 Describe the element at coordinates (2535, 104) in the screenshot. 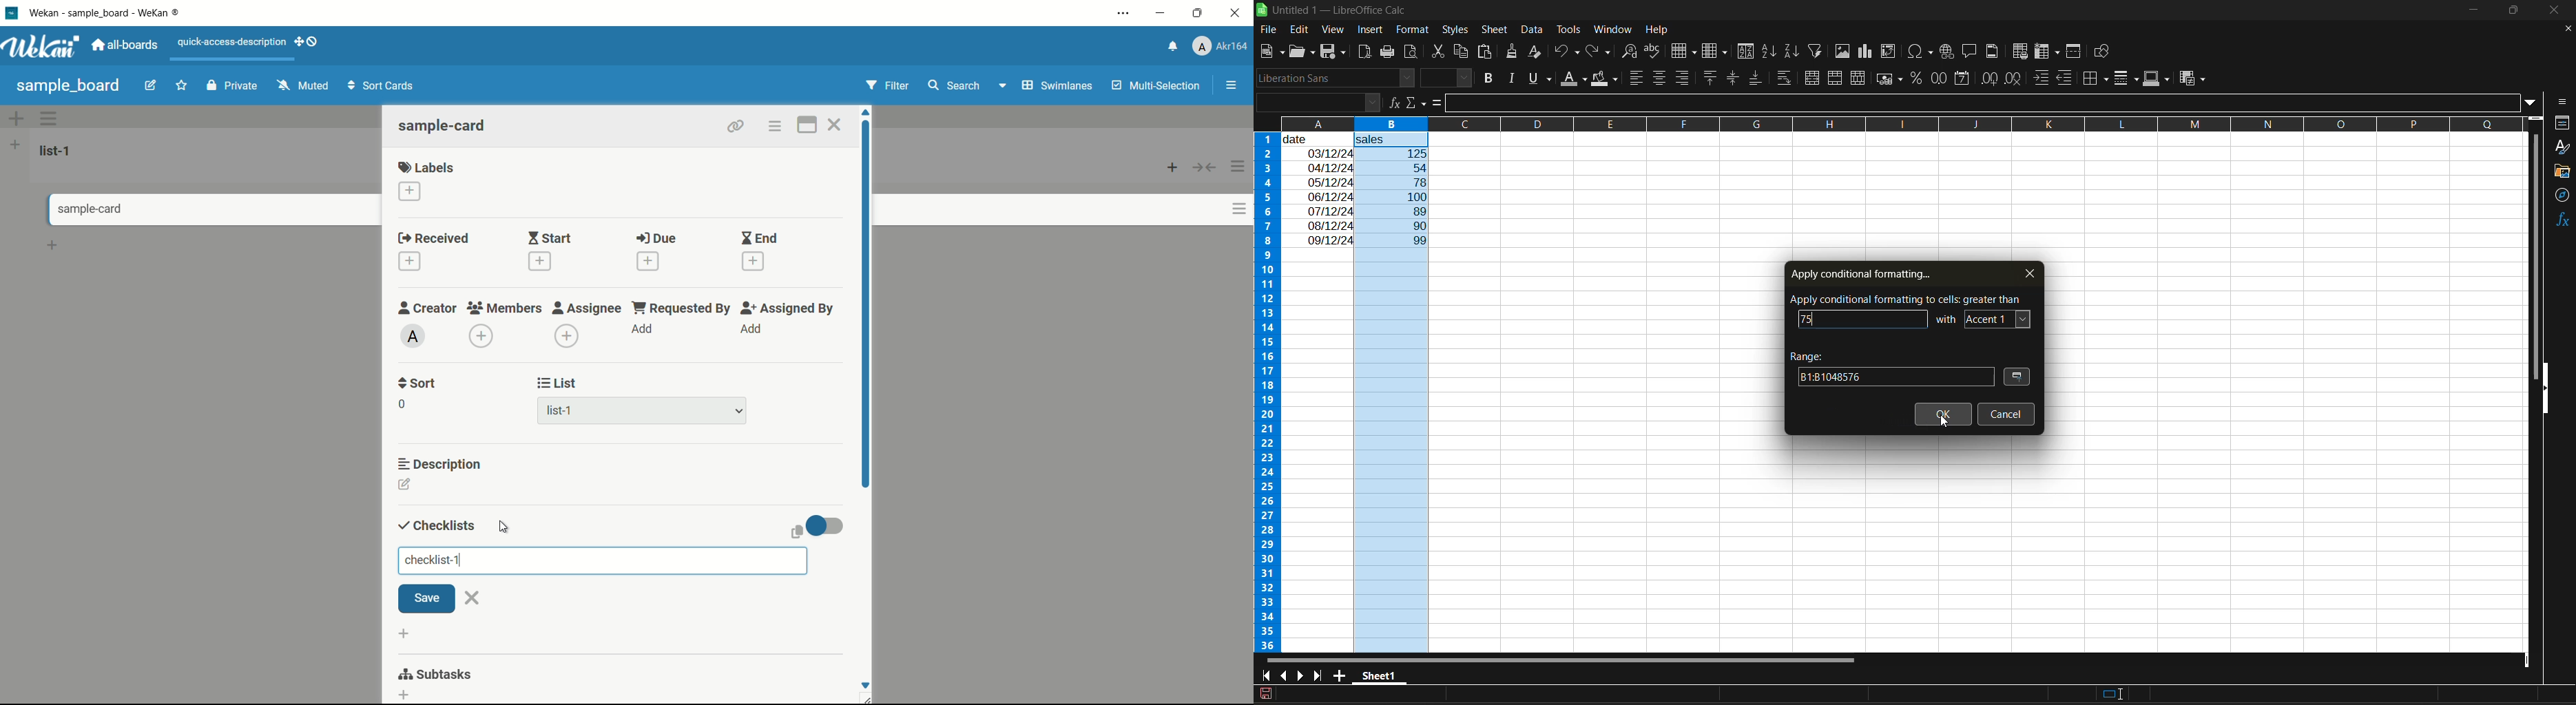

I see `expand formula bar` at that location.